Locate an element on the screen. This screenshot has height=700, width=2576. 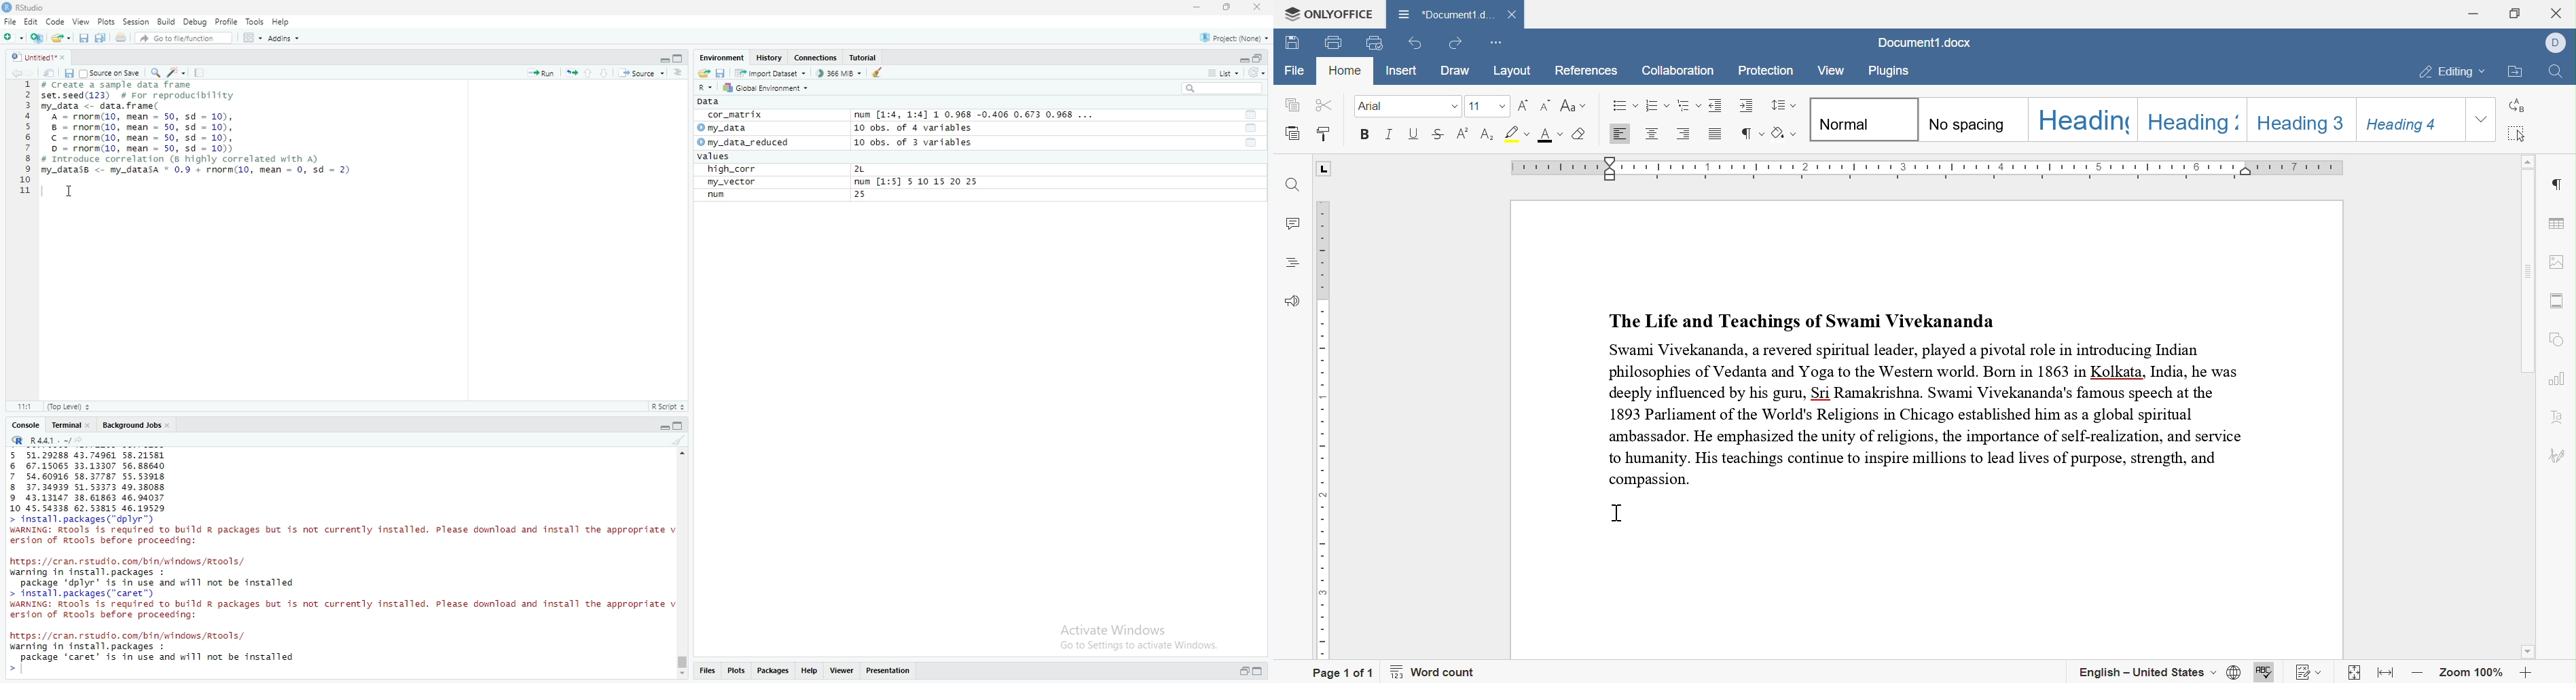
close is located at coordinates (90, 426).